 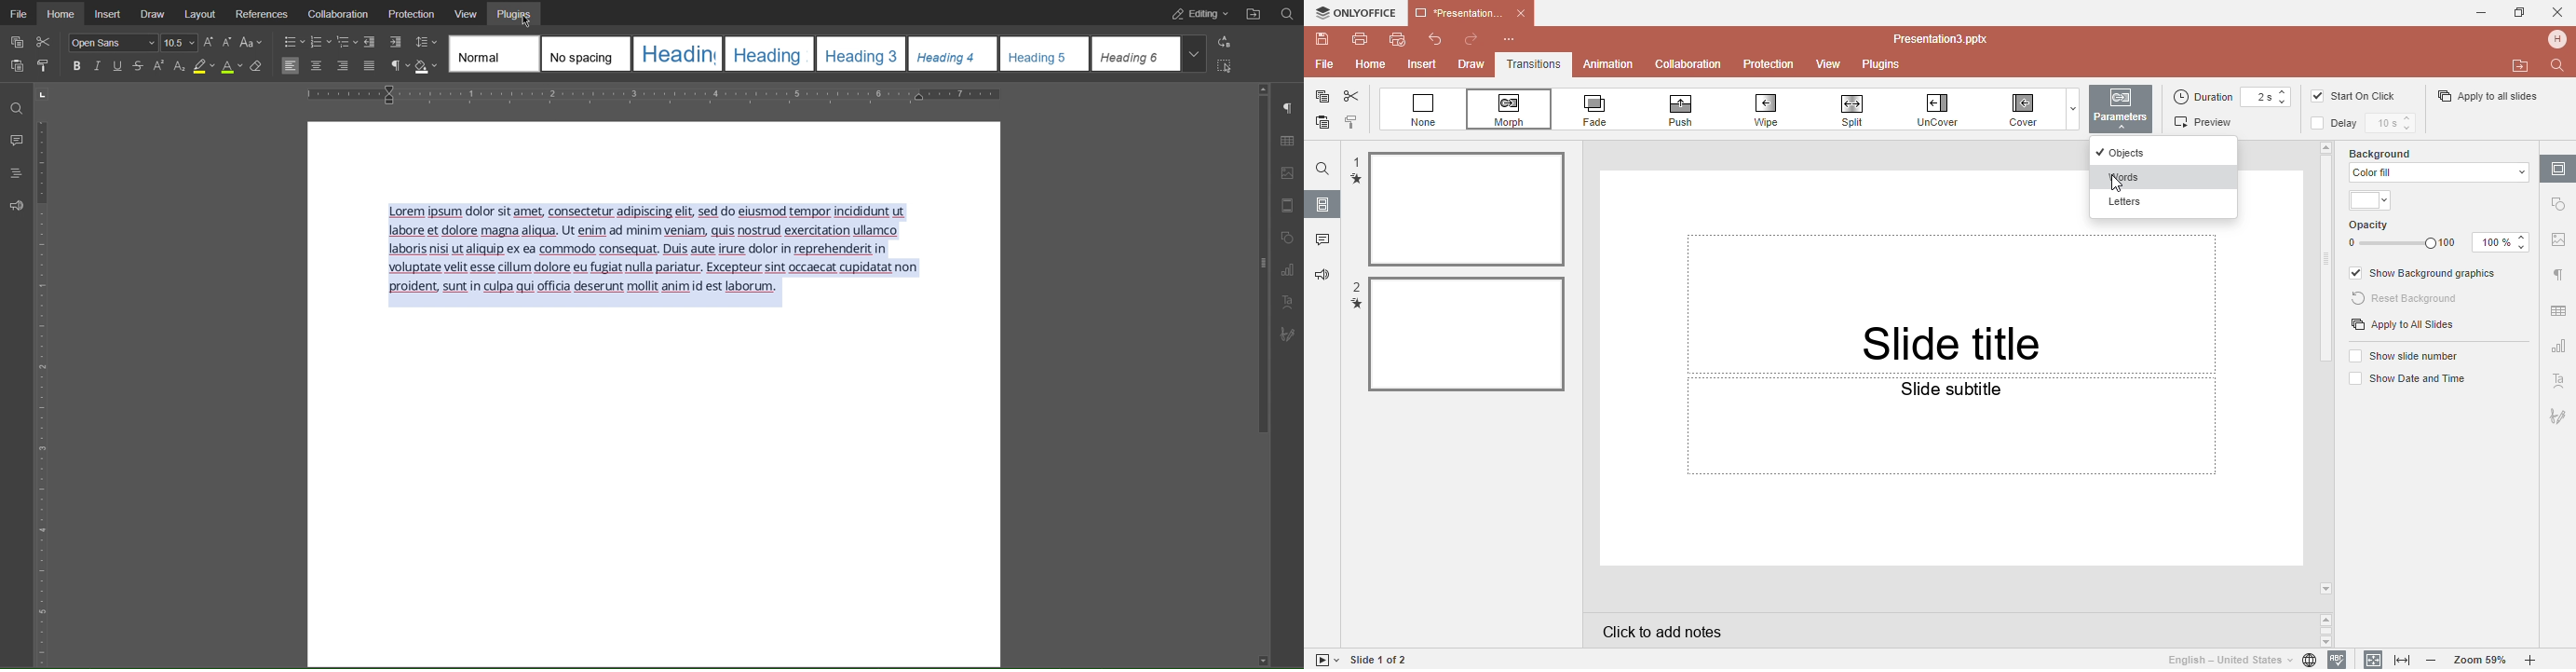 I want to click on Apply to all slides, so click(x=2487, y=96).